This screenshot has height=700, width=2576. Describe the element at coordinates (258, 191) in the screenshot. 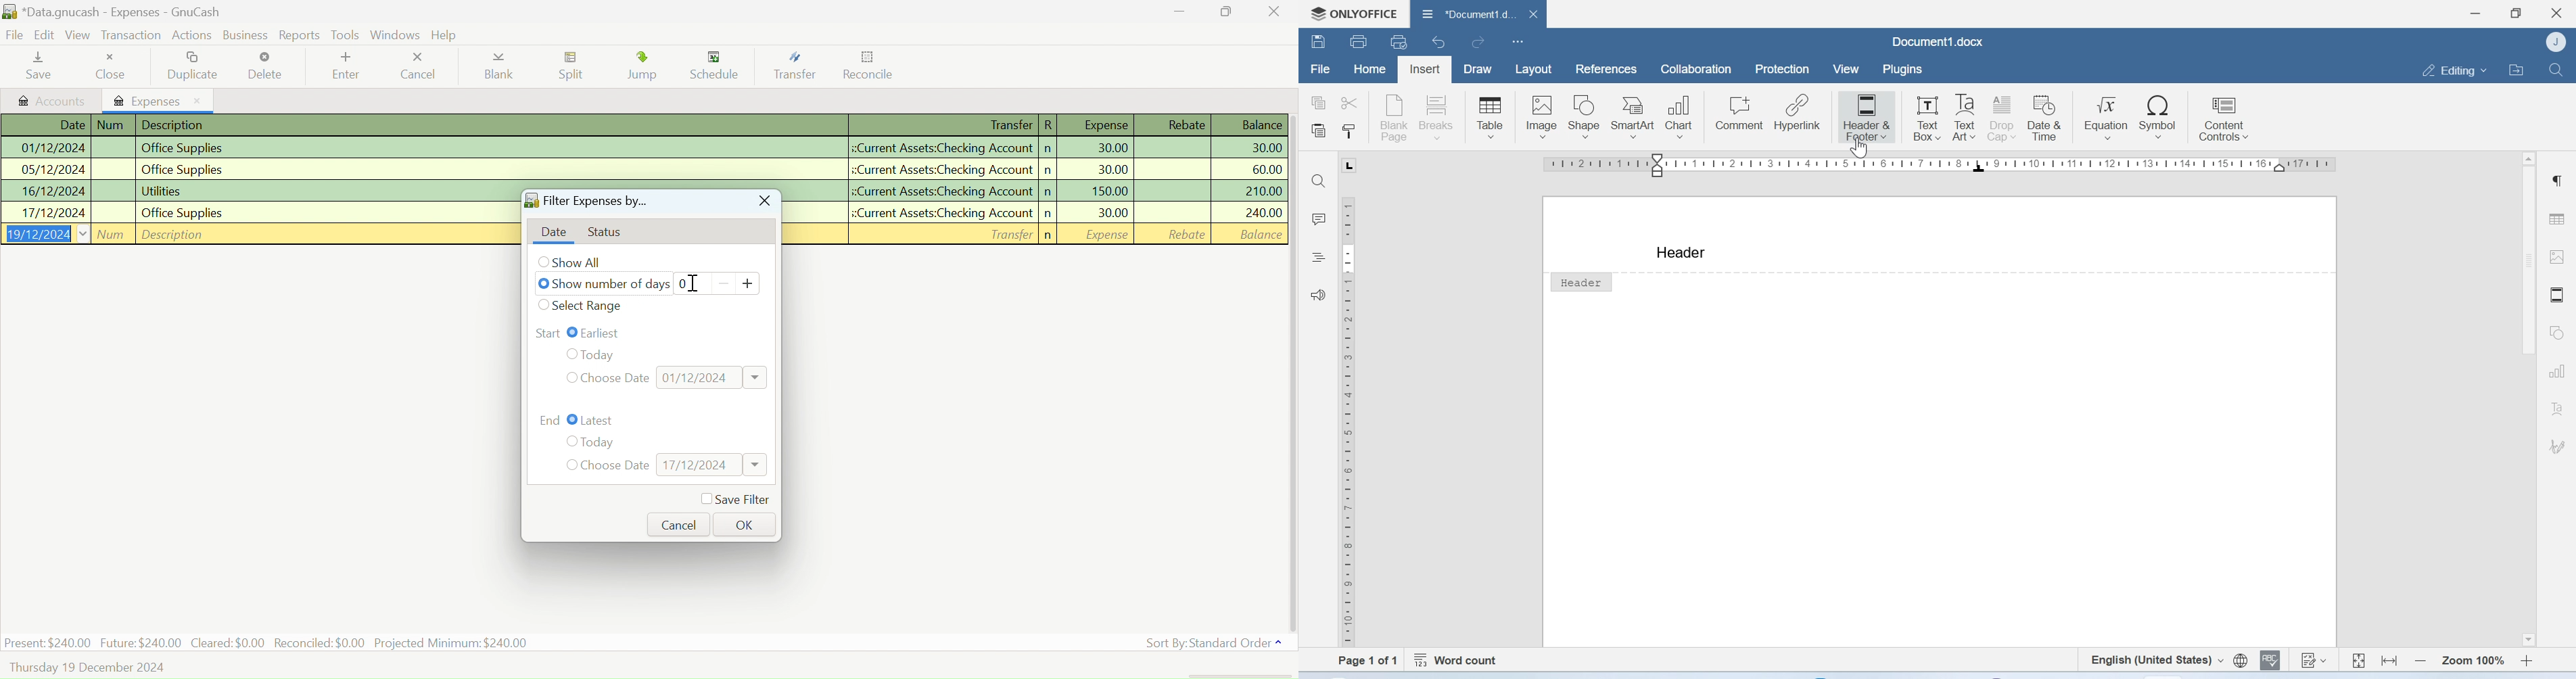

I see `Utilities Transaction` at that location.